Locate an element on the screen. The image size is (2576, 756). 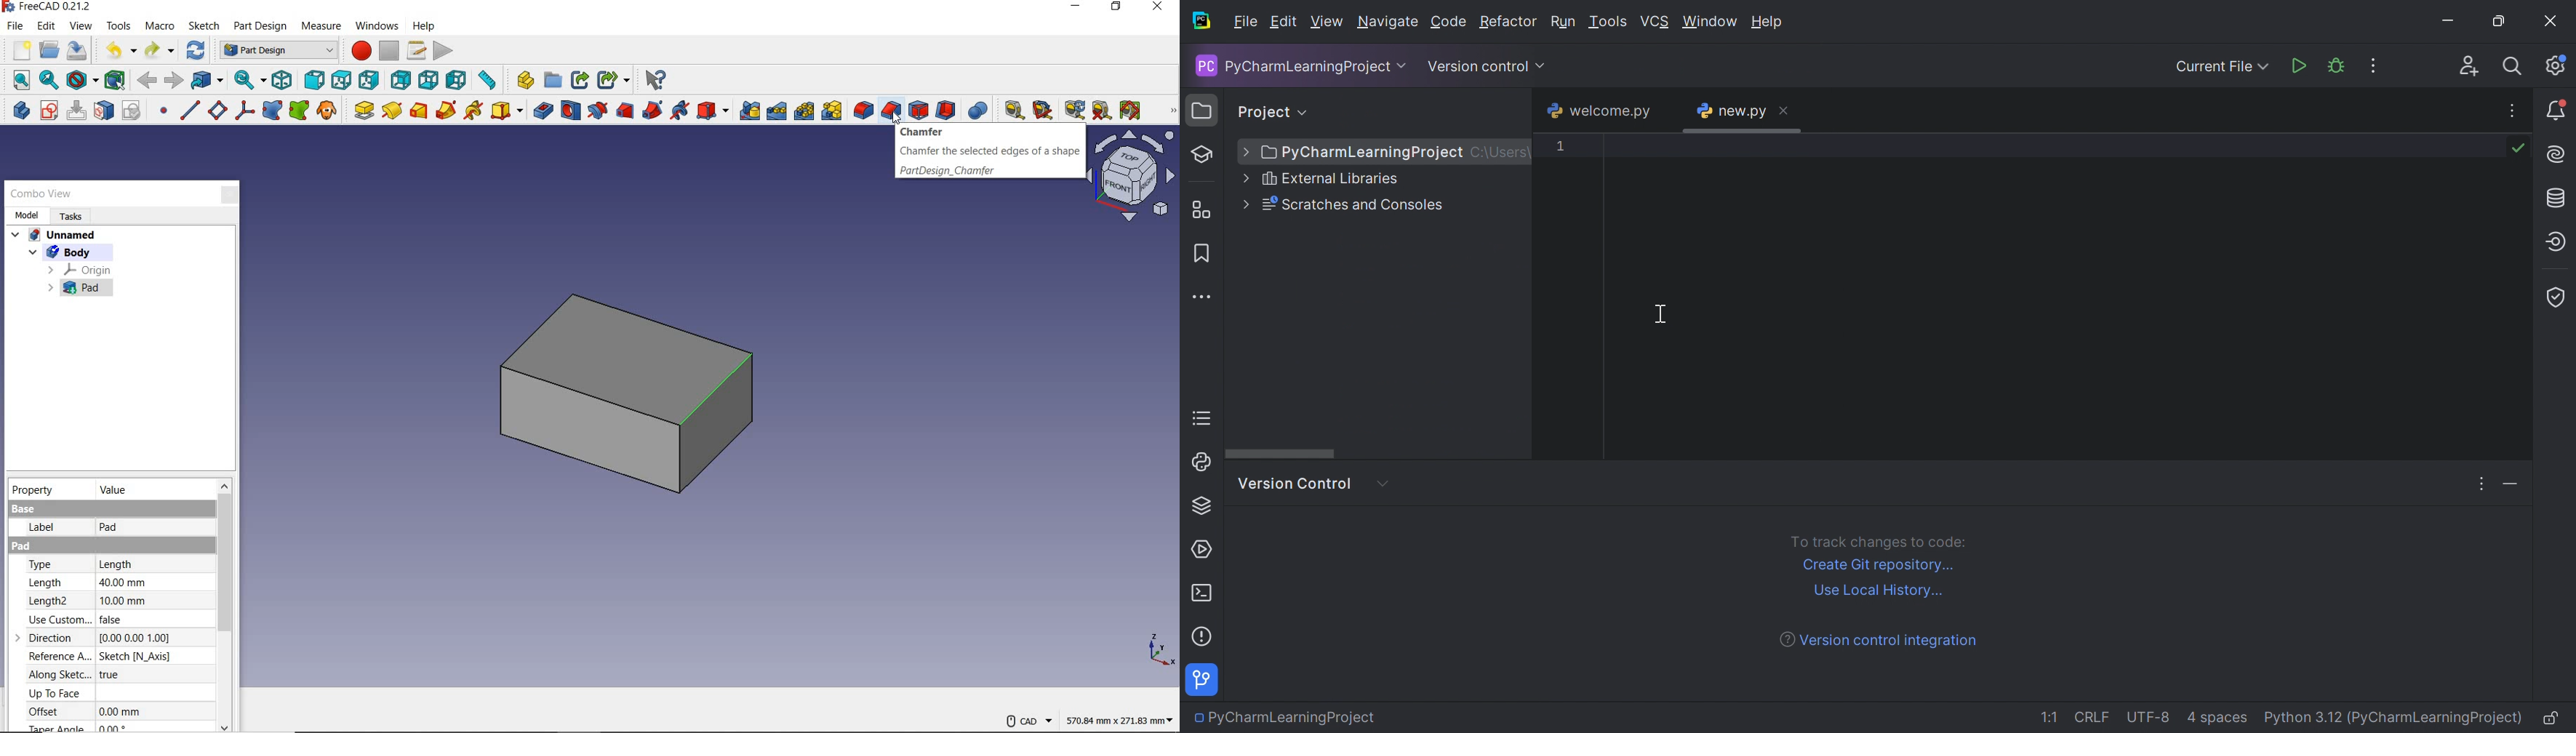
file is located at coordinates (15, 26).